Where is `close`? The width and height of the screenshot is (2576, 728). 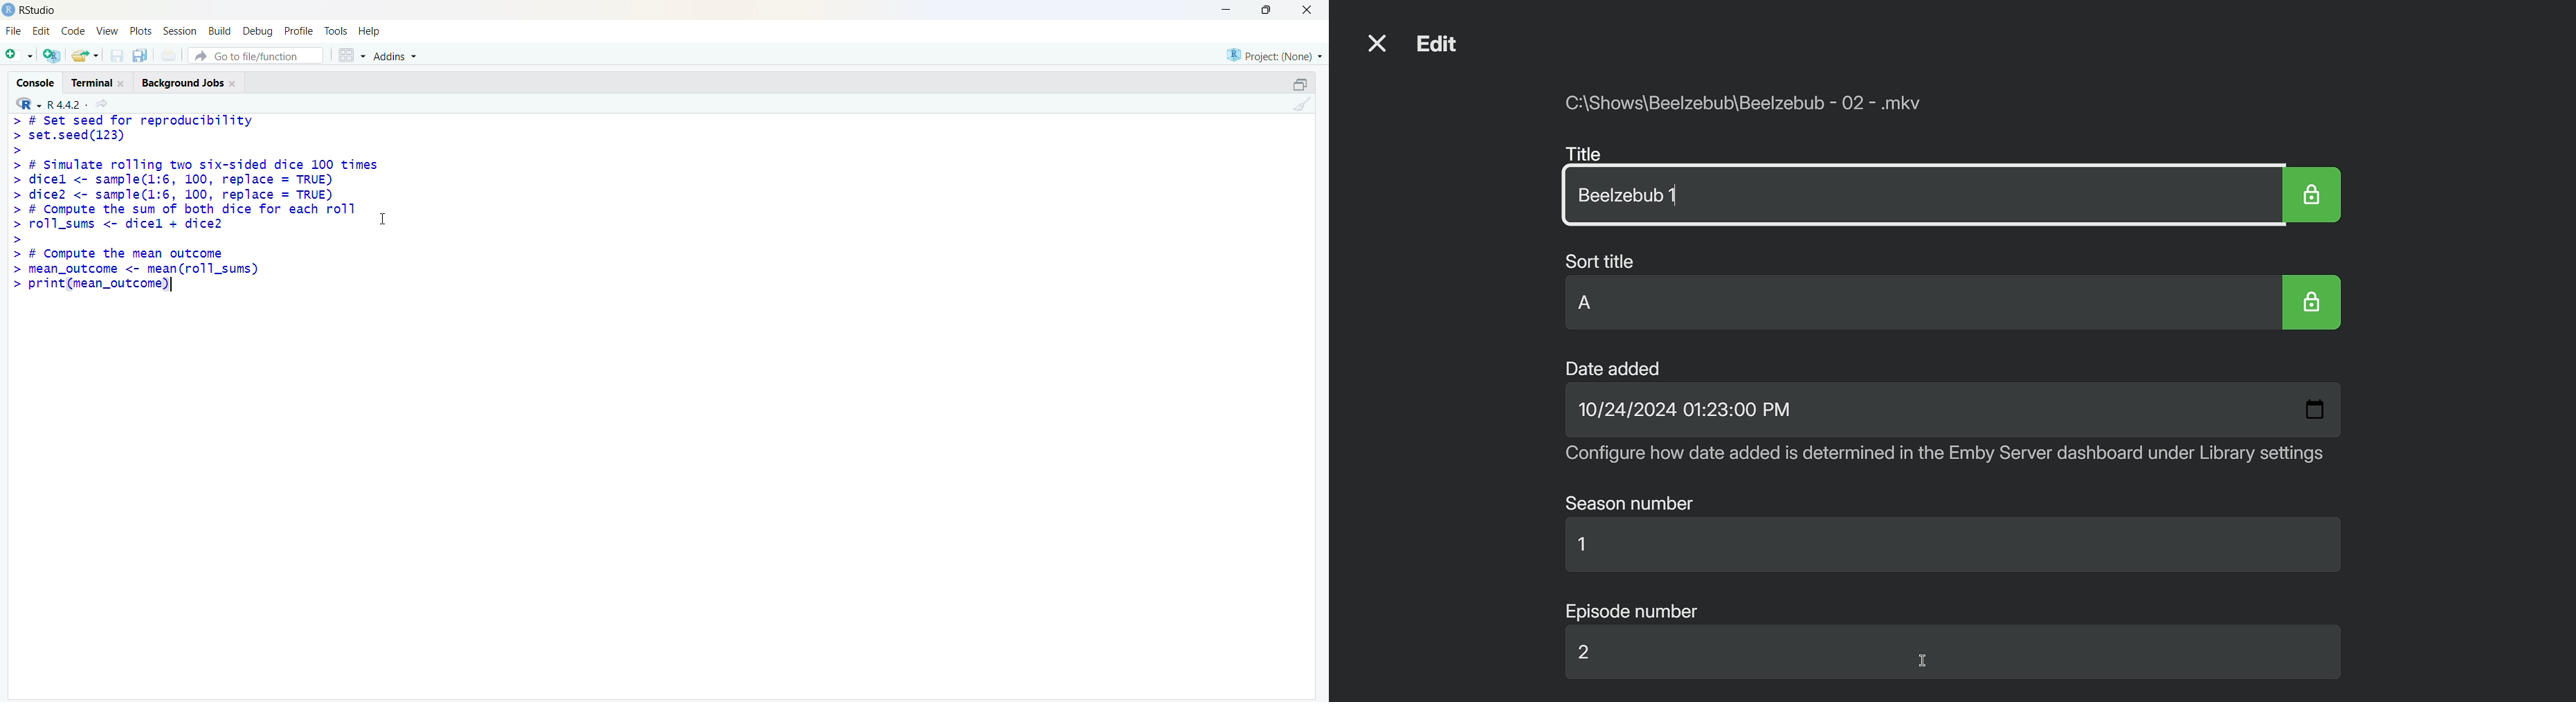
close is located at coordinates (122, 84).